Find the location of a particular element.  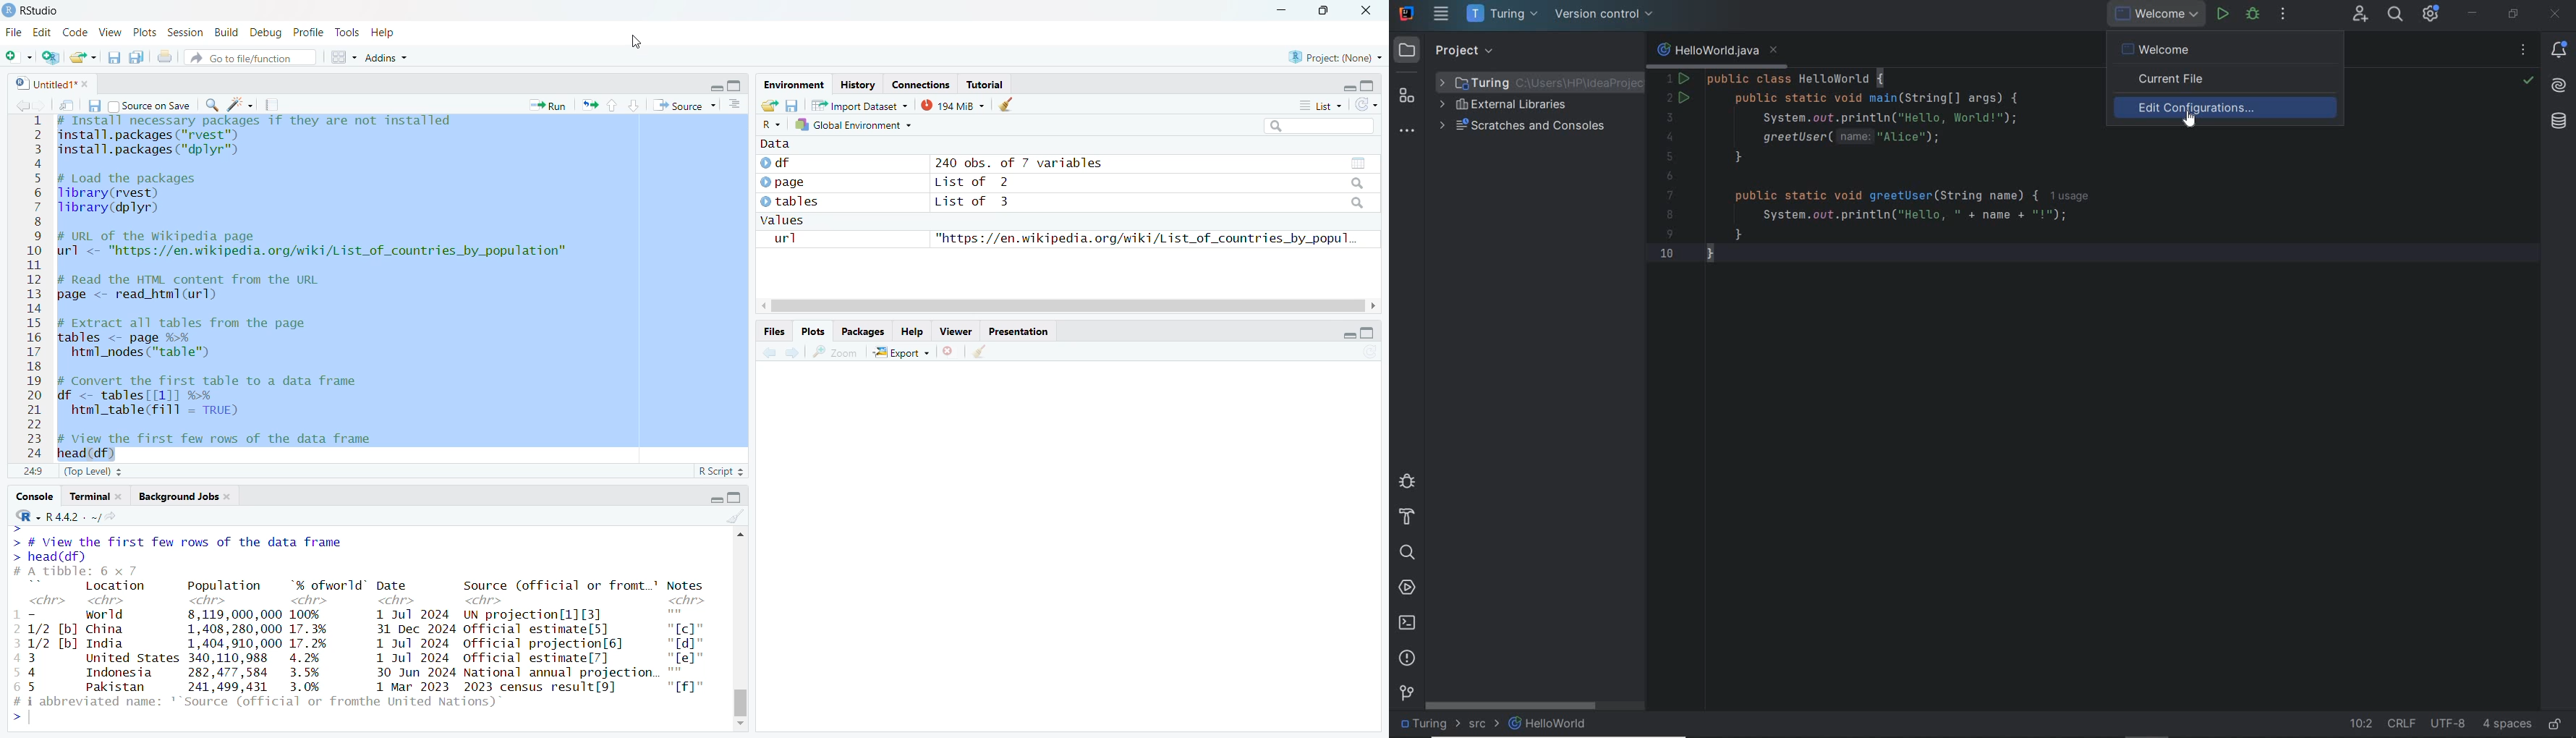

# Load the packages library(rvest) library(dplyr) is located at coordinates (138, 194).